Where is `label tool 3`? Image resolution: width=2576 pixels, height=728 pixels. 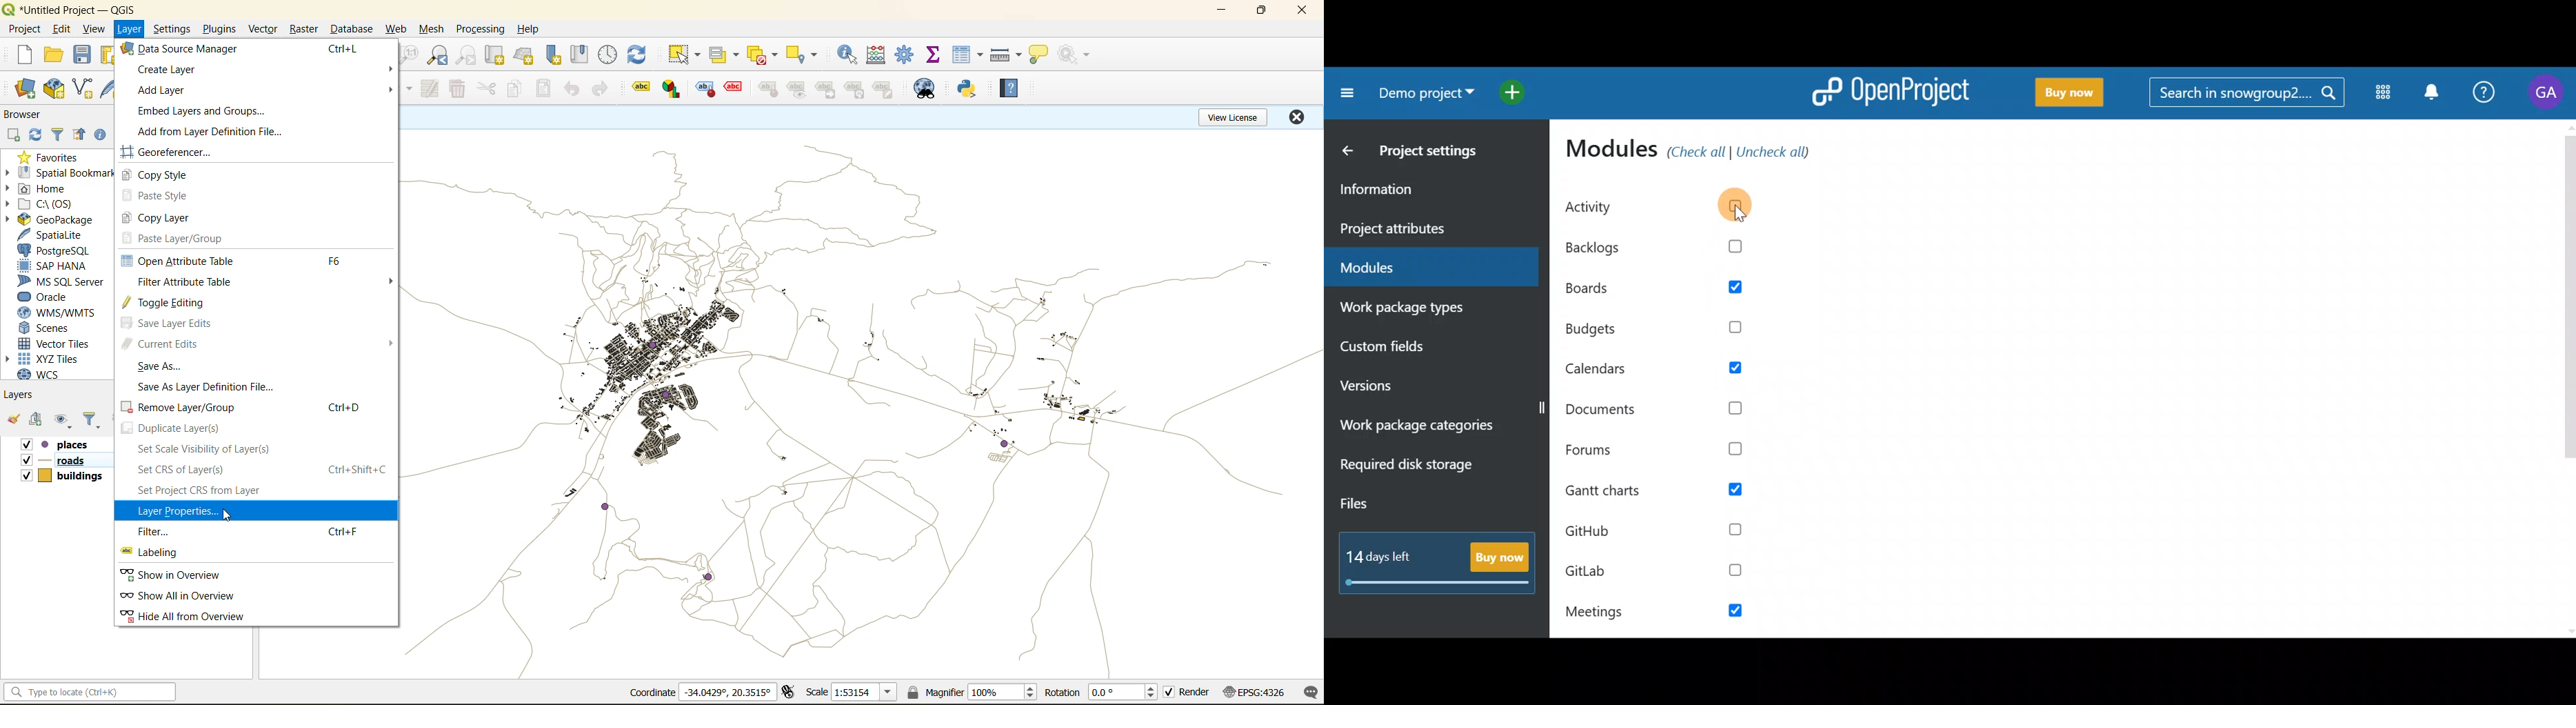
label tool 3 is located at coordinates (705, 90).